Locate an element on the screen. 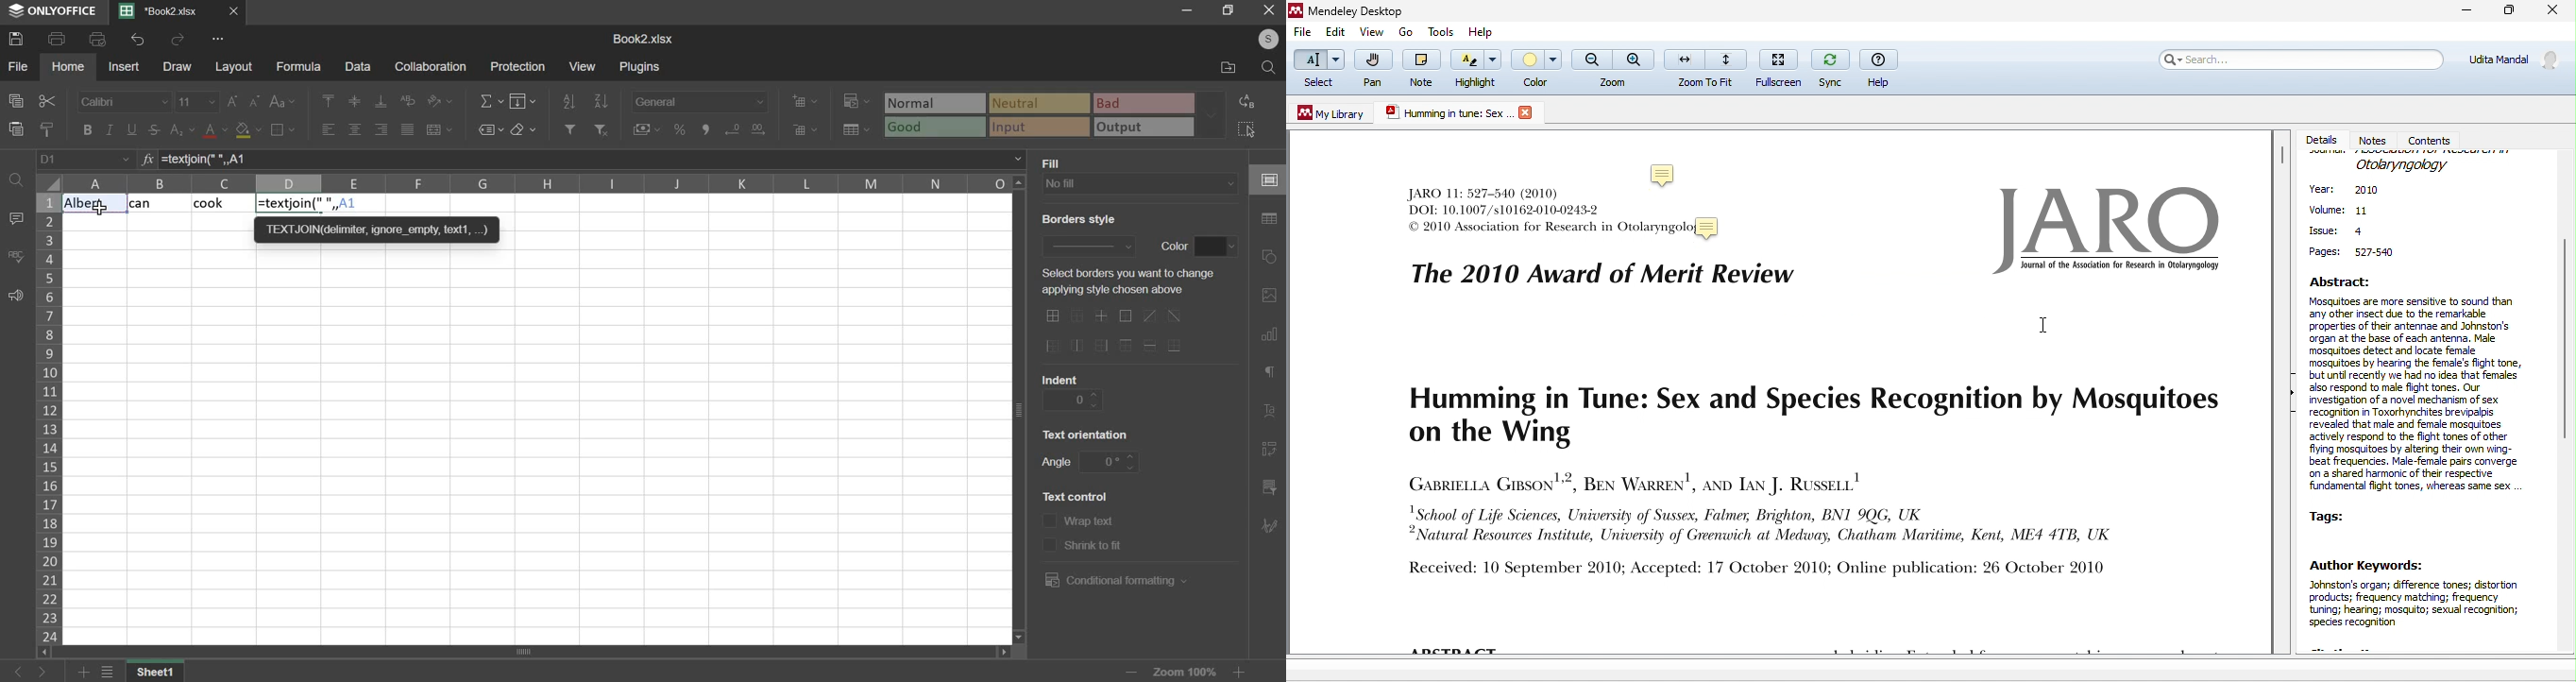 The height and width of the screenshot is (700, 2576). text is located at coordinates (1056, 464).